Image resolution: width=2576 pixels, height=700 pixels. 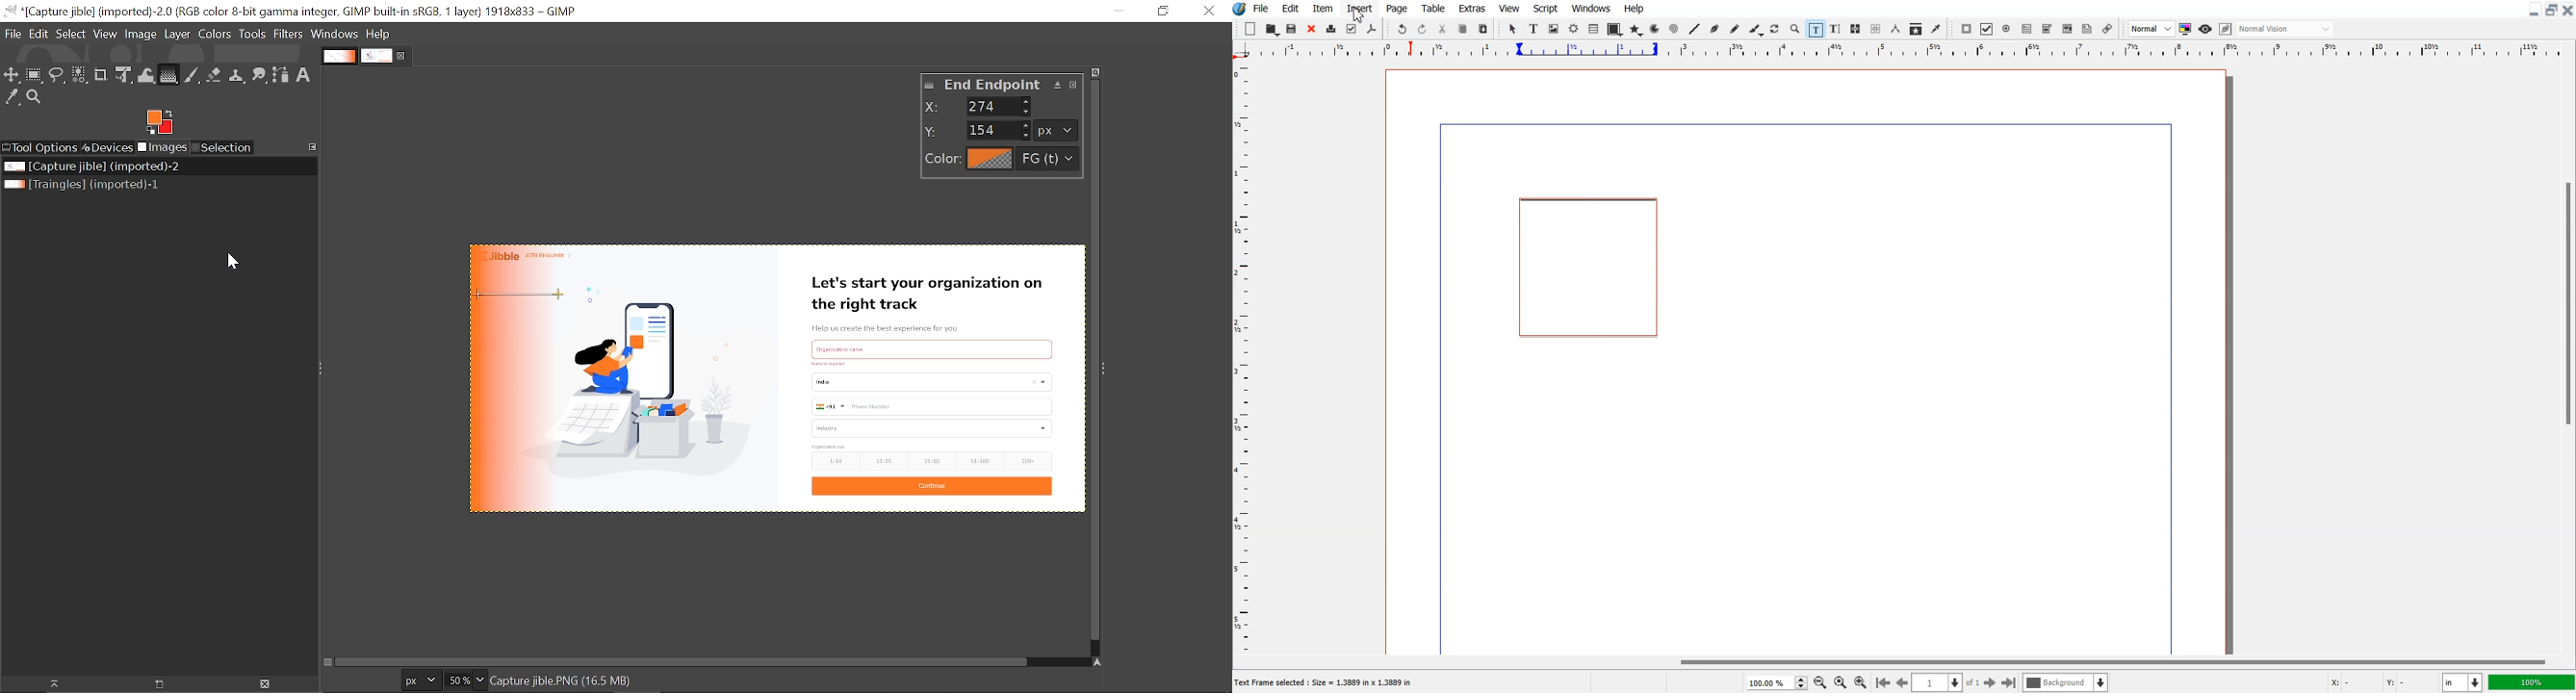 I want to click on New, so click(x=1250, y=29).